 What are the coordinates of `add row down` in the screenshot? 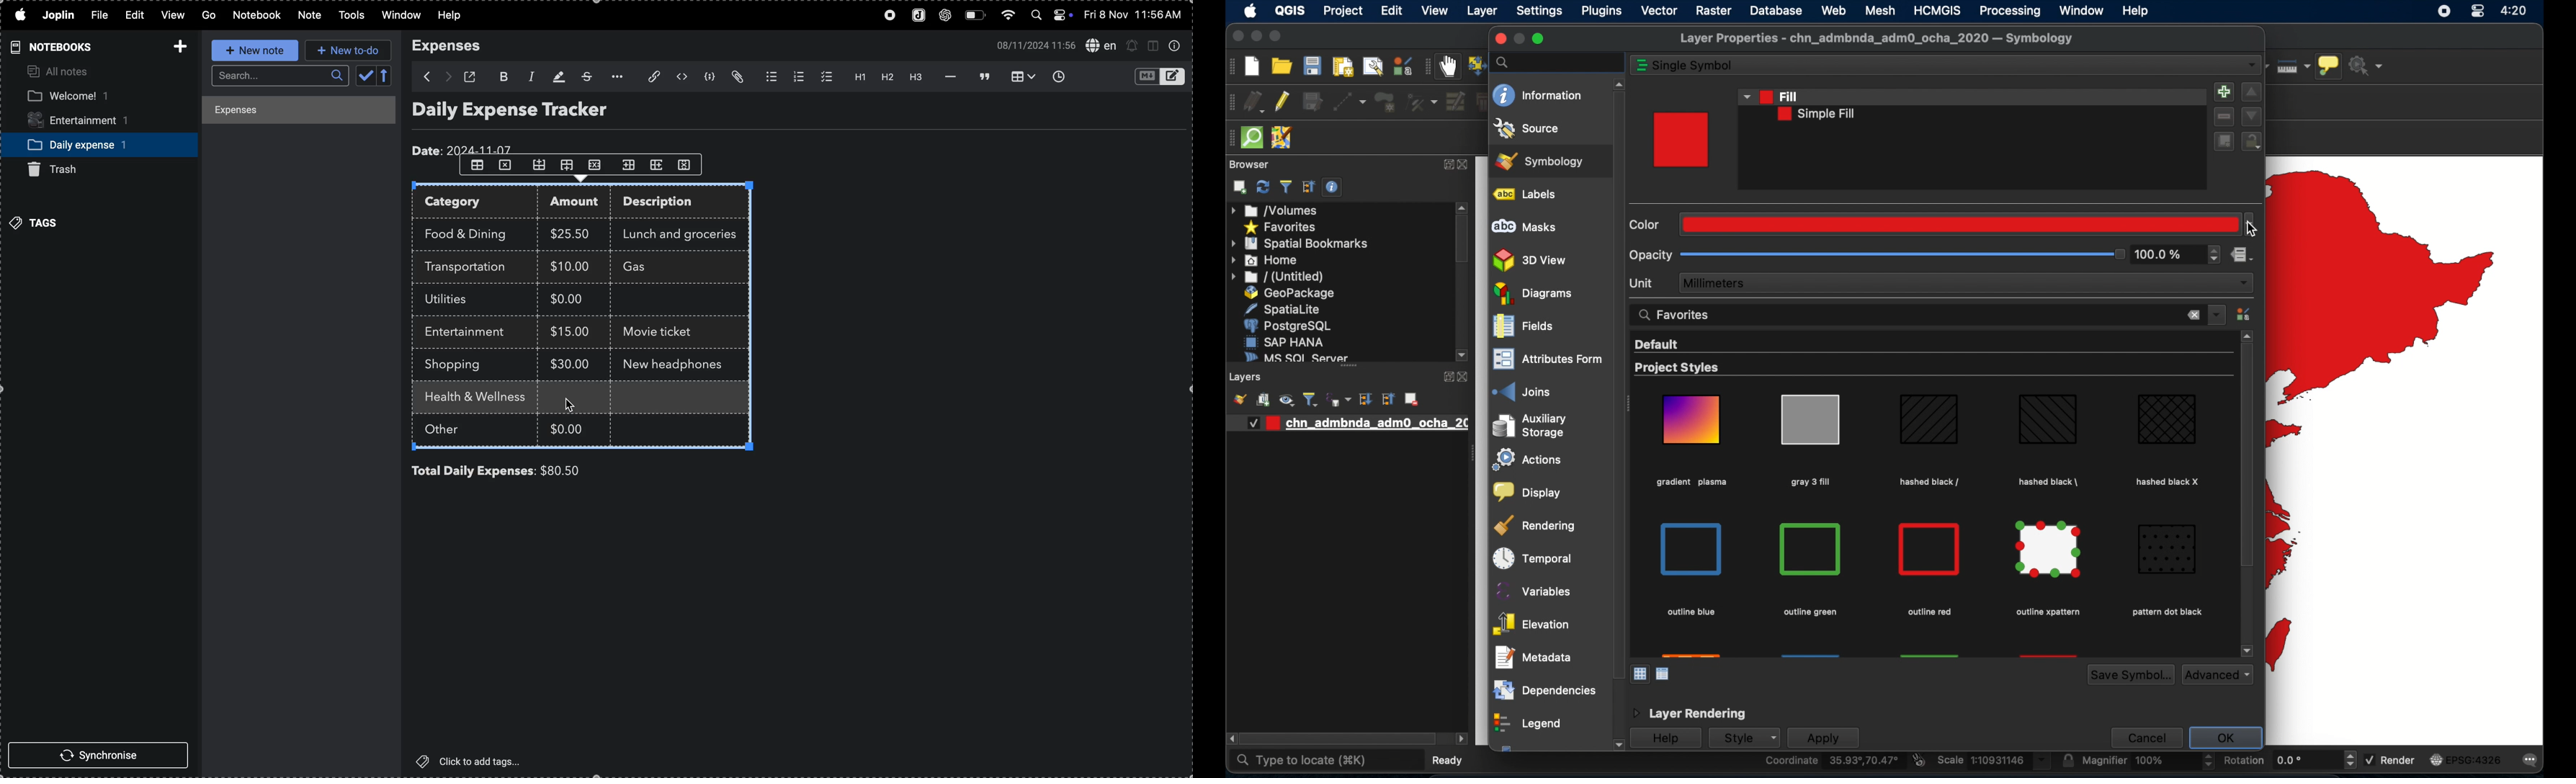 It's located at (570, 165).